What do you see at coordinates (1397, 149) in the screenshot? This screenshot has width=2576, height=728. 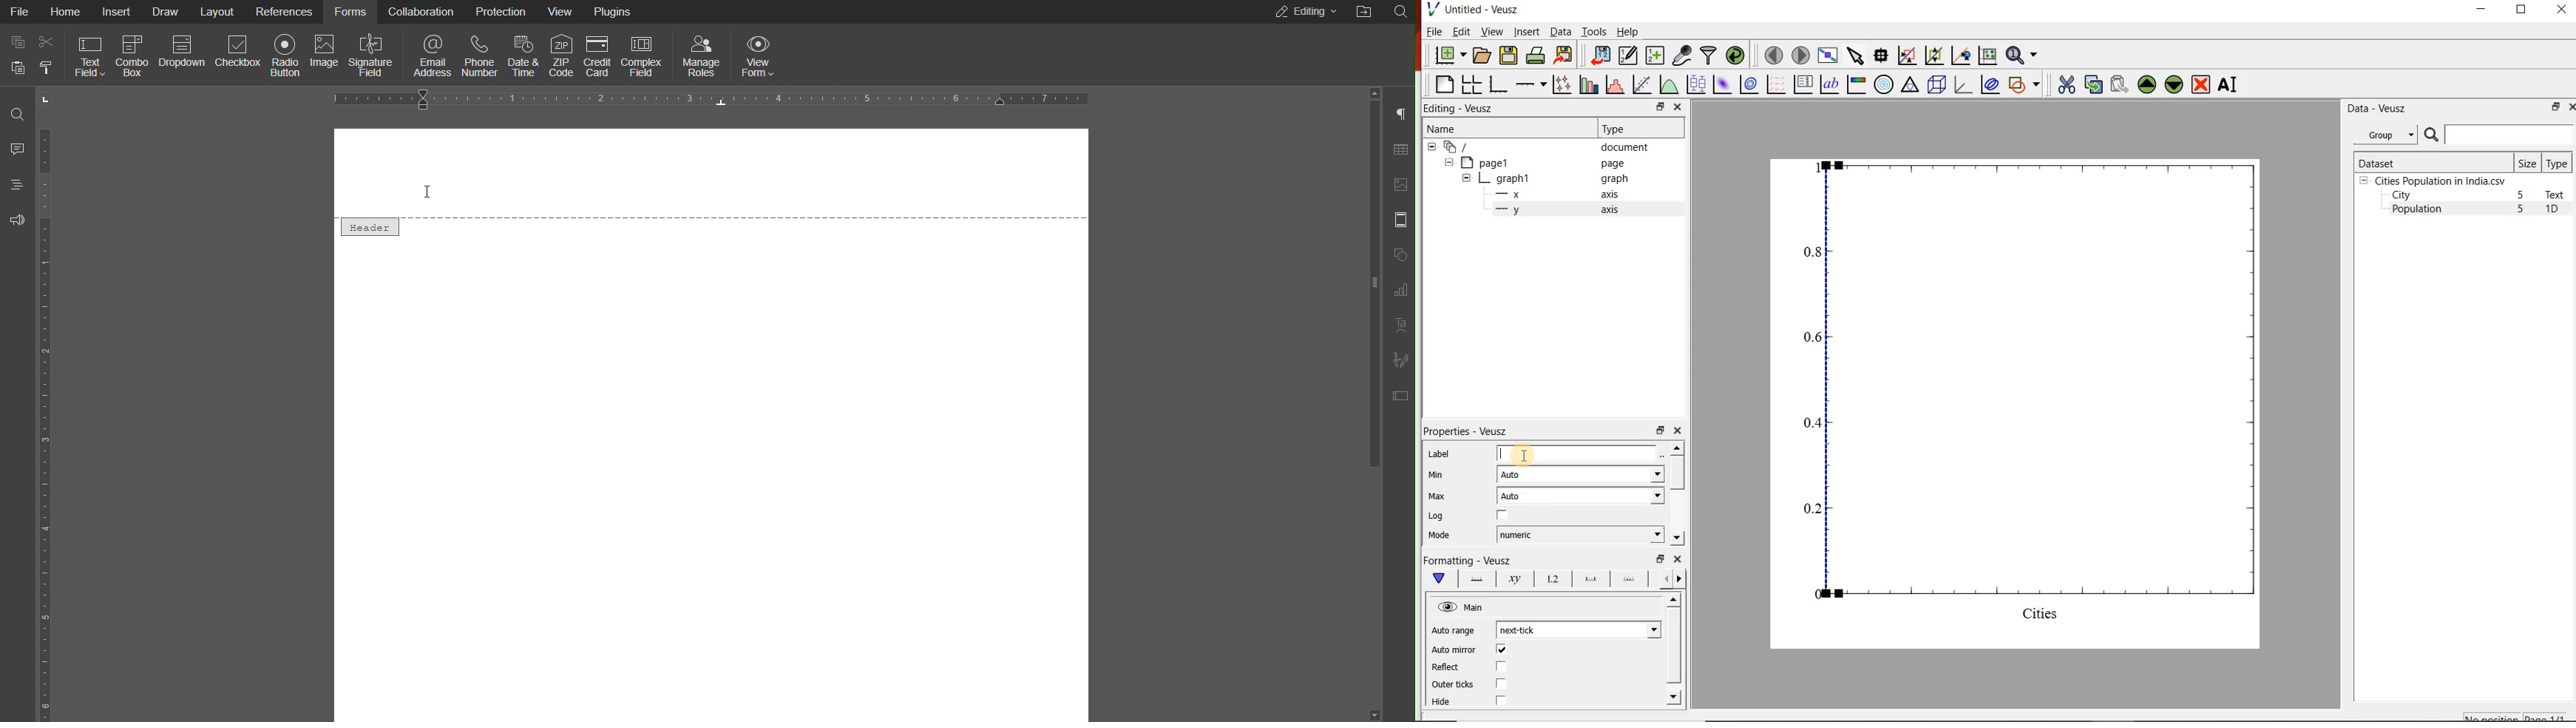 I see `Table Settings` at bounding box center [1397, 149].